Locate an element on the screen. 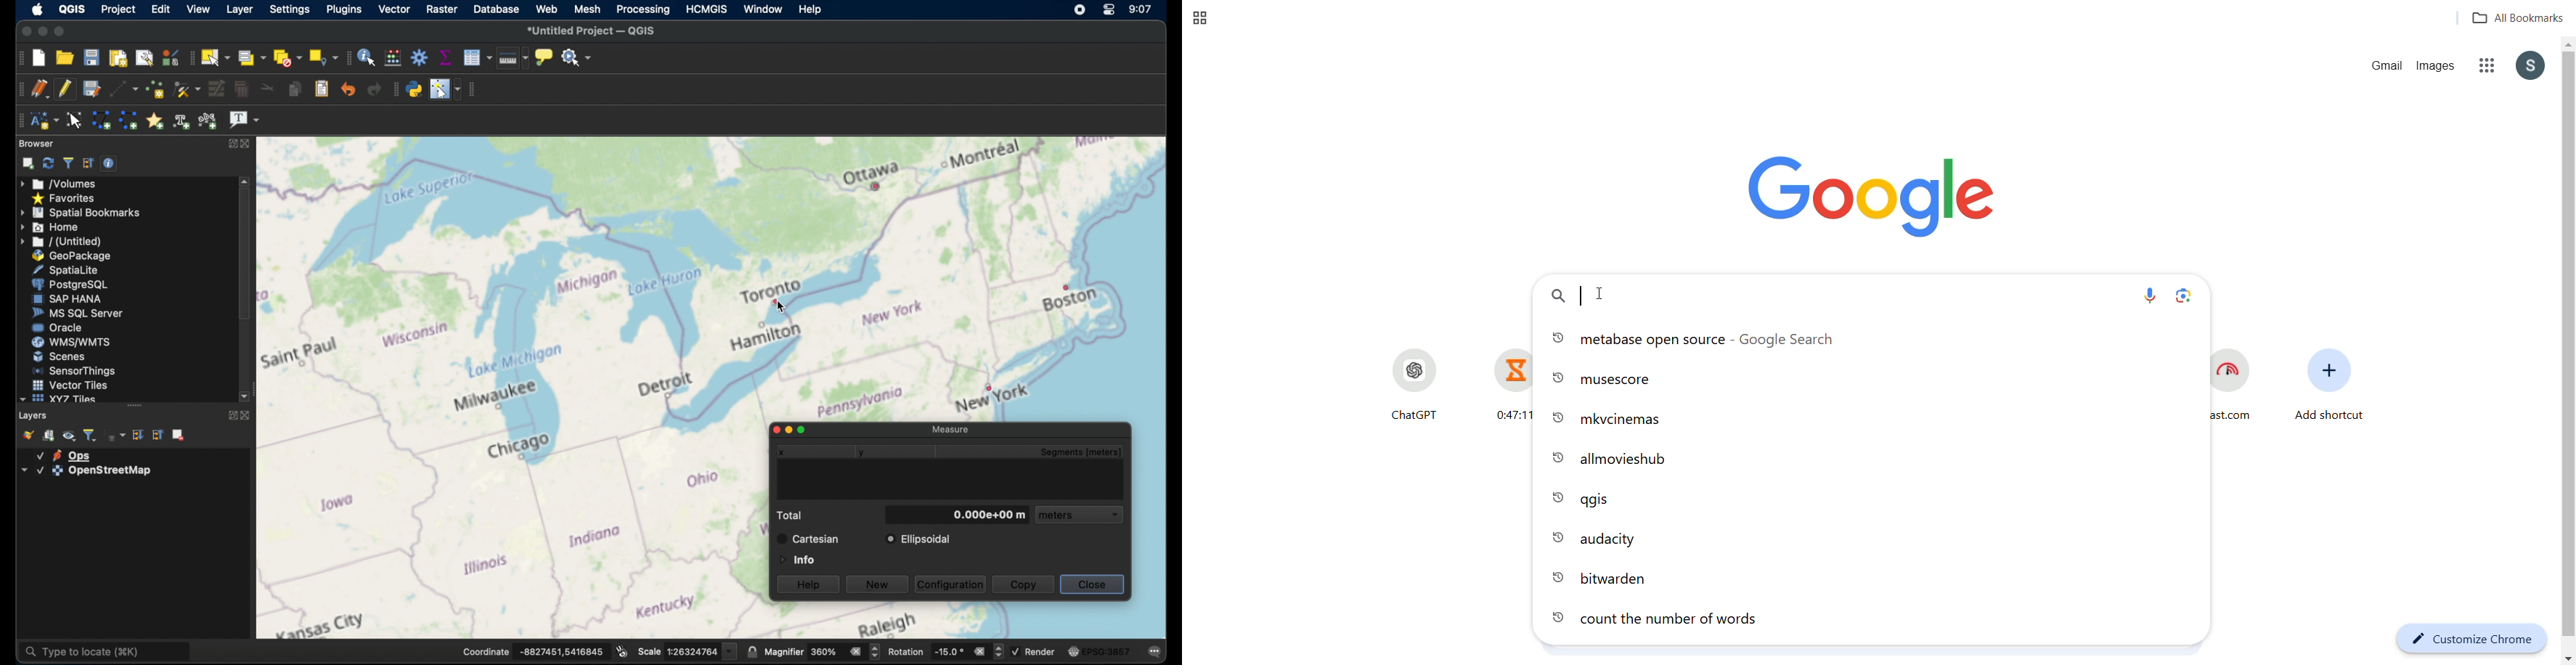  add group is located at coordinates (49, 435).